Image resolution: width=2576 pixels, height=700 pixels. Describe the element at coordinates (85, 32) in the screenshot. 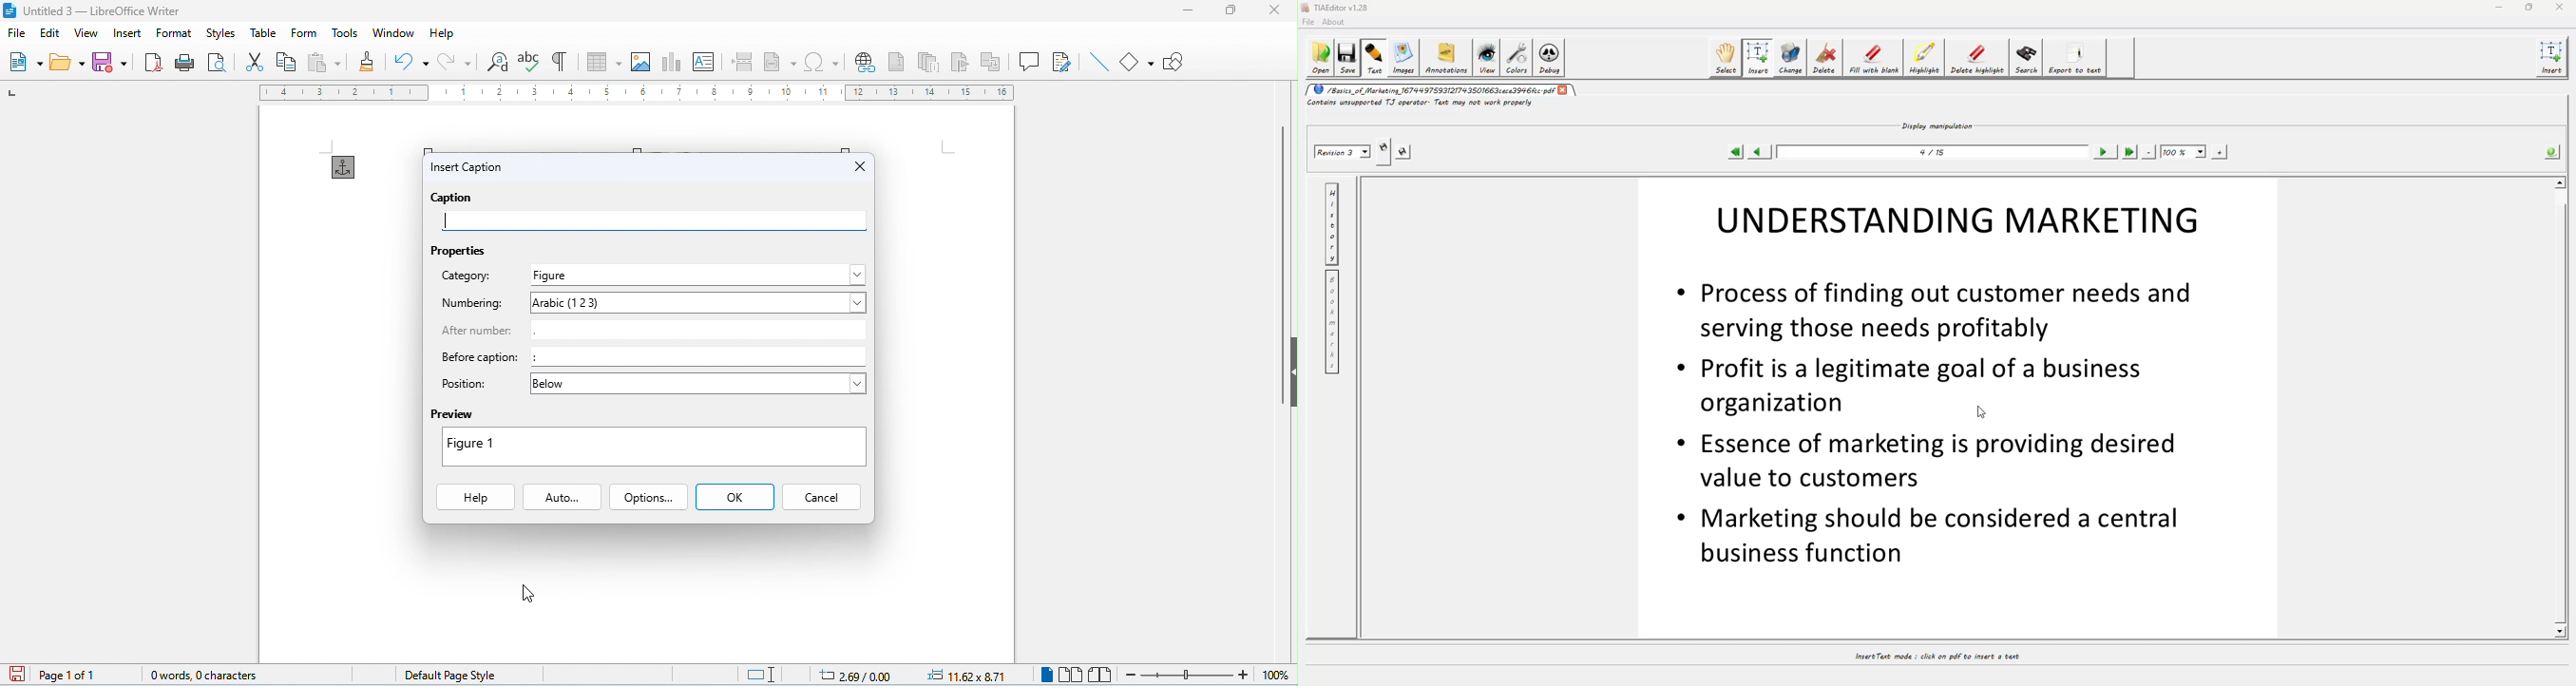

I see `view` at that location.